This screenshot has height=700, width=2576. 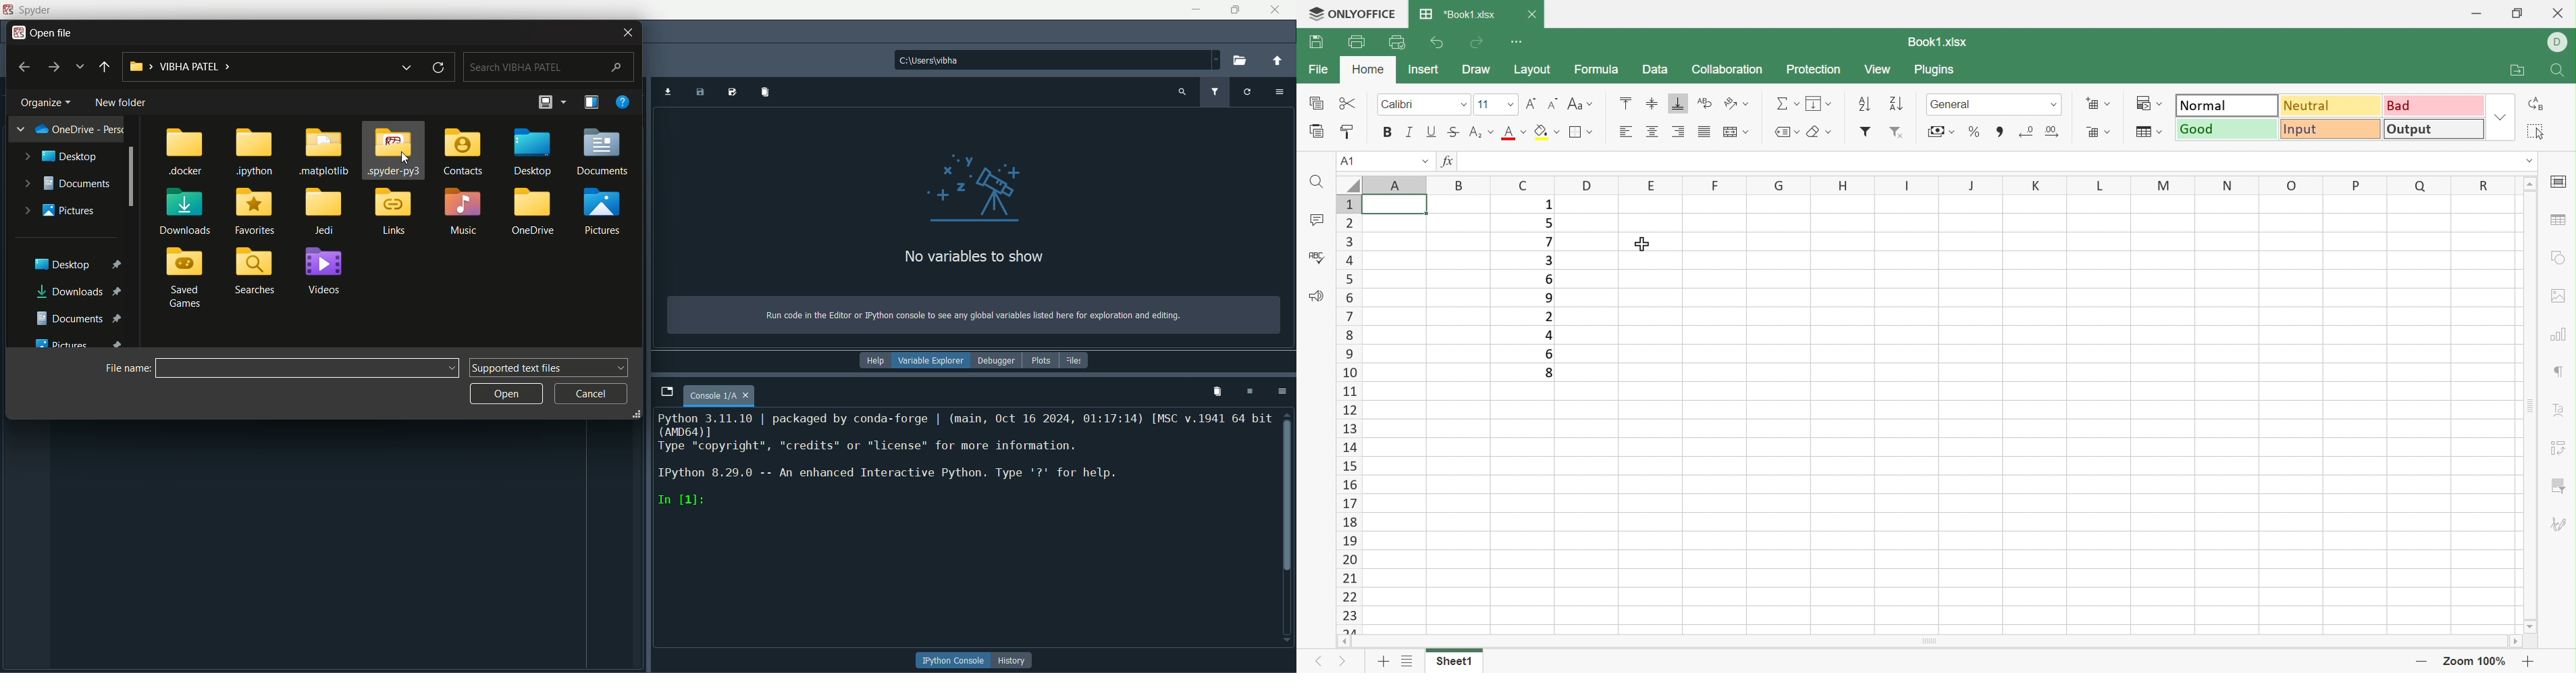 What do you see at coordinates (2561, 294) in the screenshot?
I see `Image settings` at bounding box center [2561, 294].